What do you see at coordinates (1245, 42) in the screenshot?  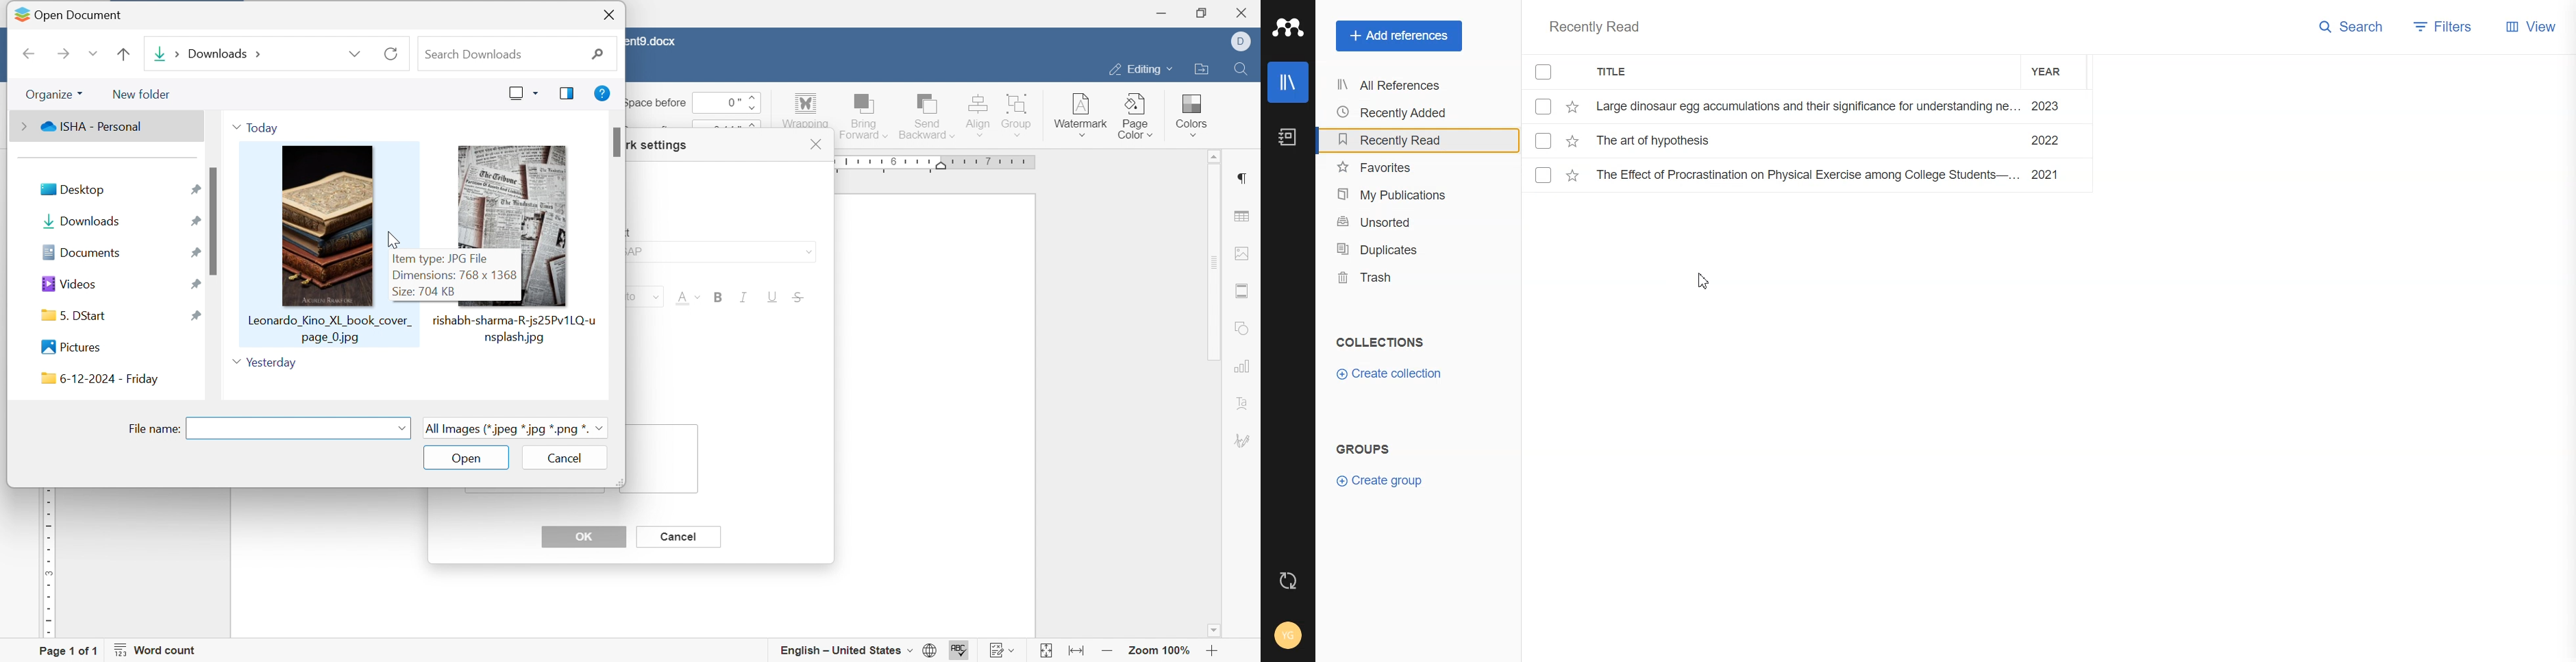 I see `dell` at bounding box center [1245, 42].